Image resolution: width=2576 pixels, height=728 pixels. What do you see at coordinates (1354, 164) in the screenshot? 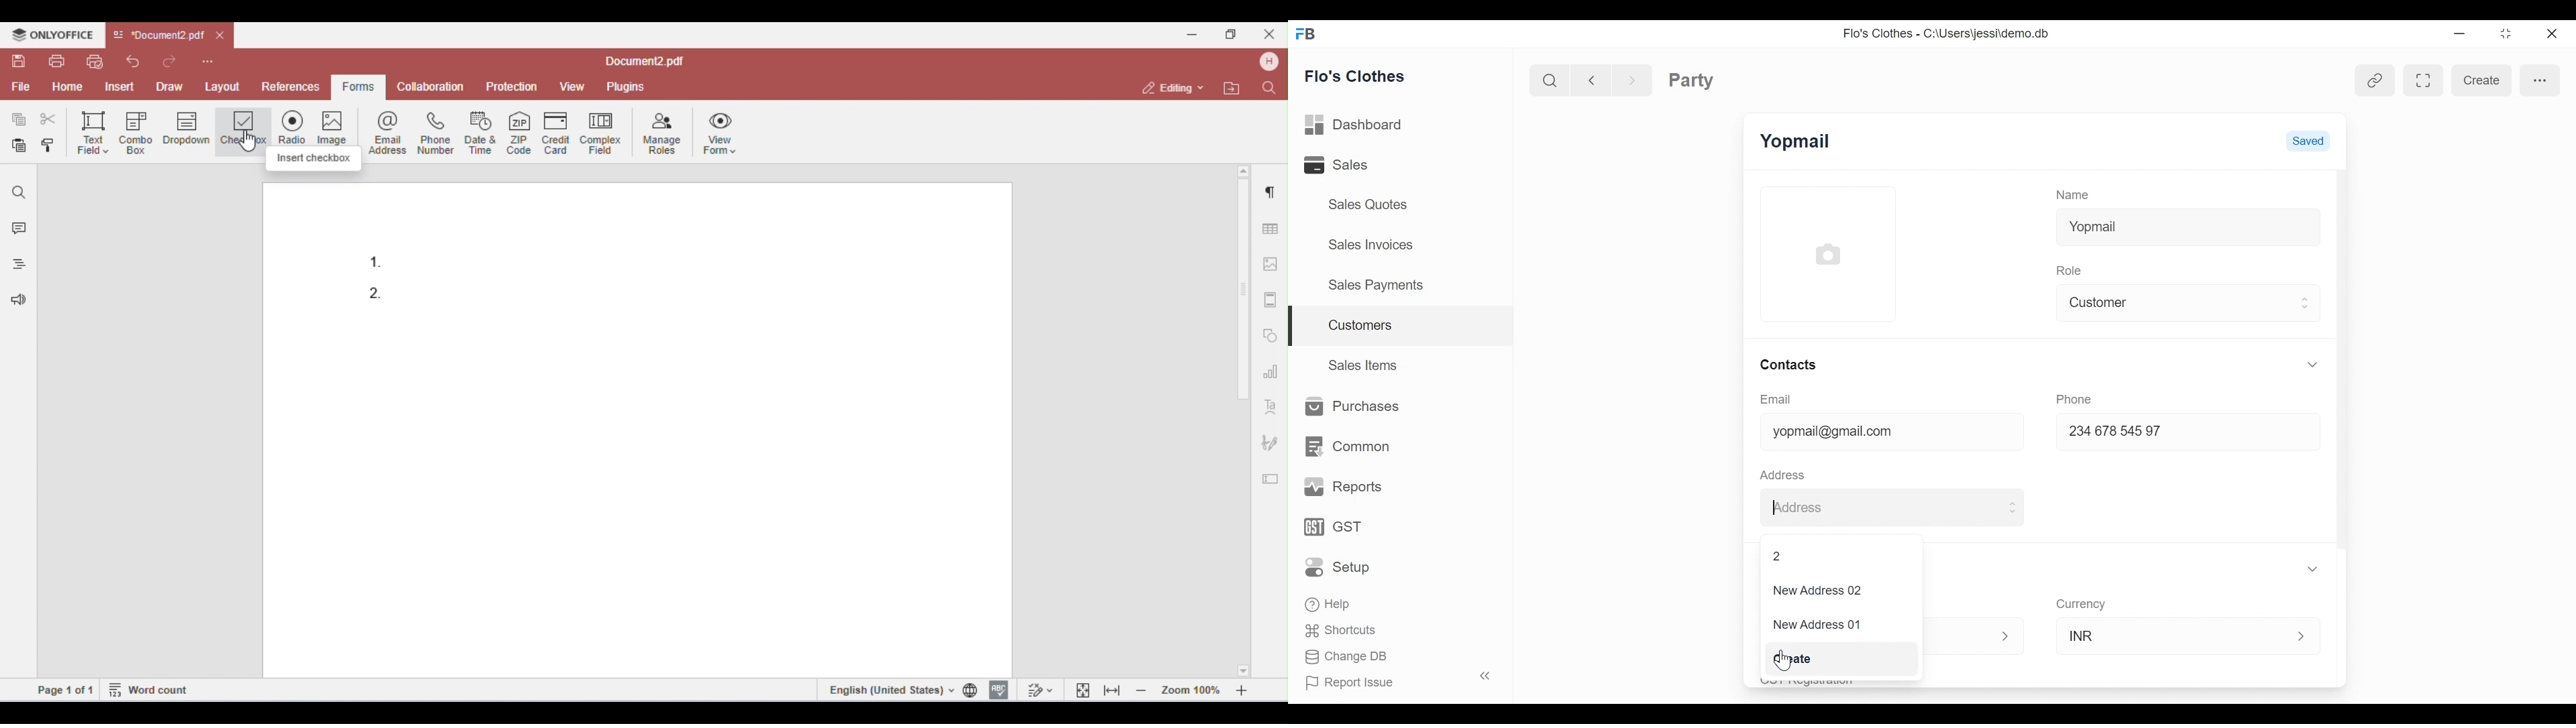
I see `Sales` at bounding box center [1354, 164].